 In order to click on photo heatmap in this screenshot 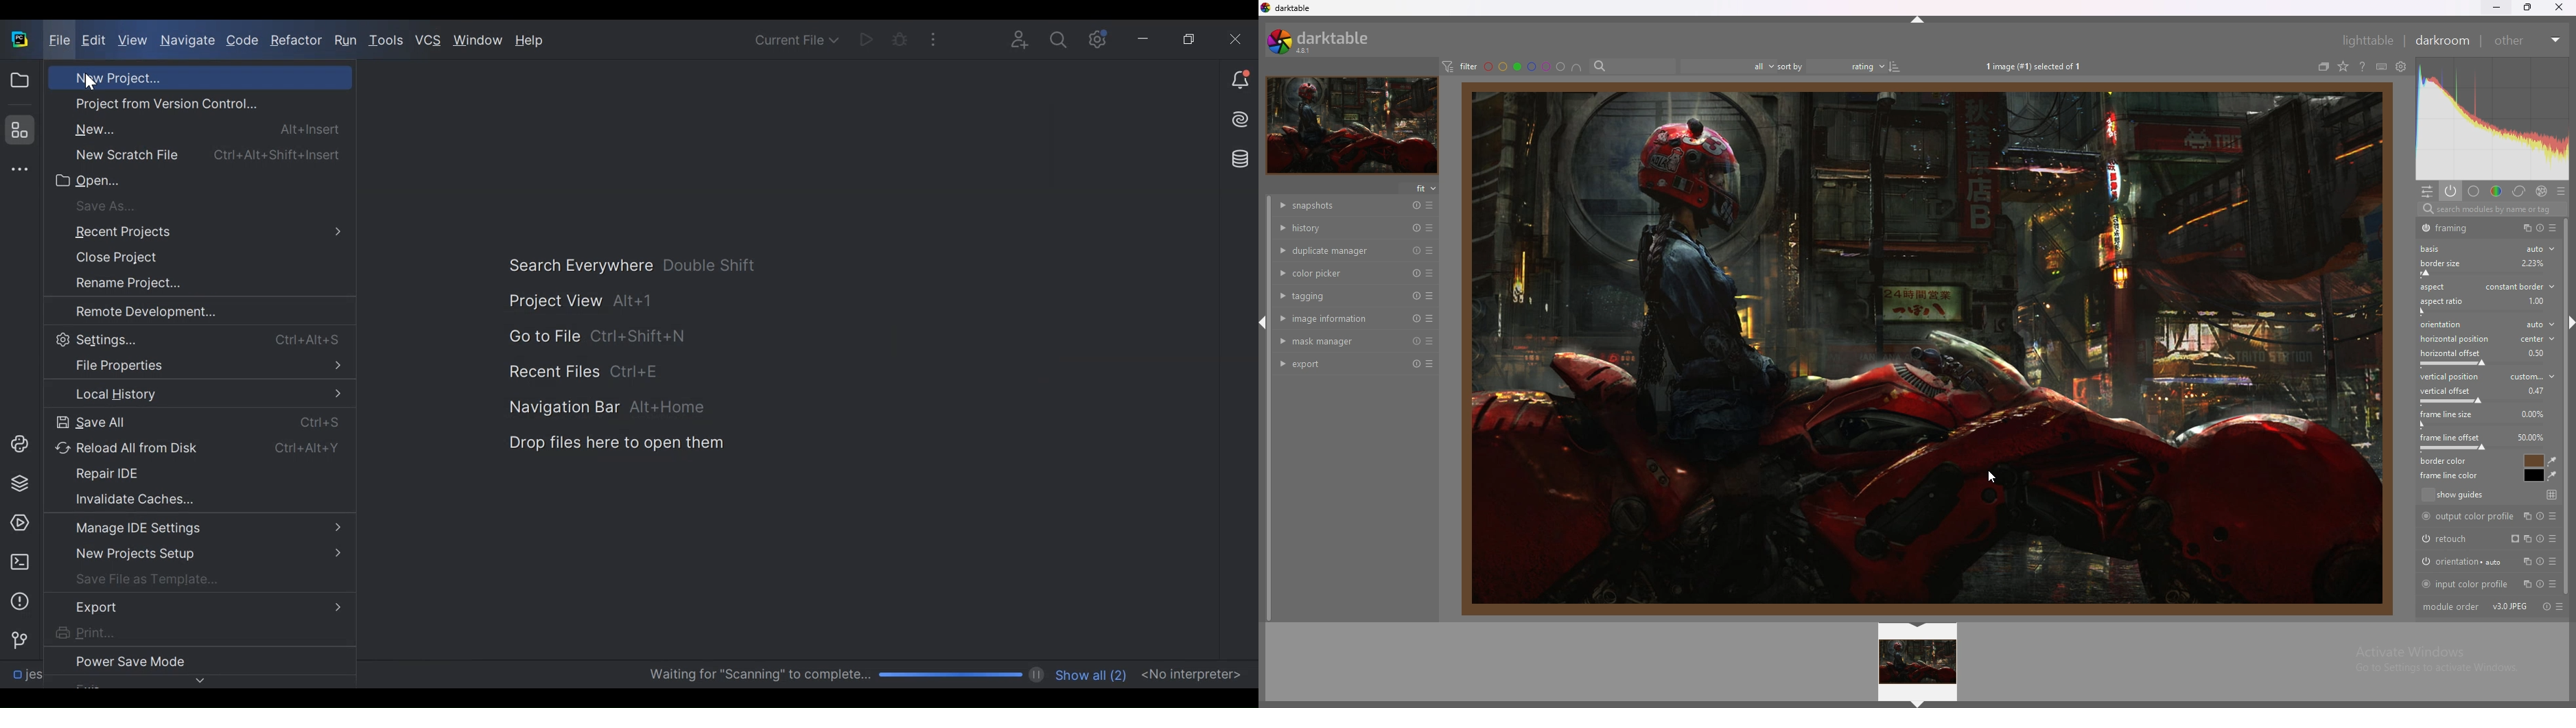, I will do `click(2492, 120)`.